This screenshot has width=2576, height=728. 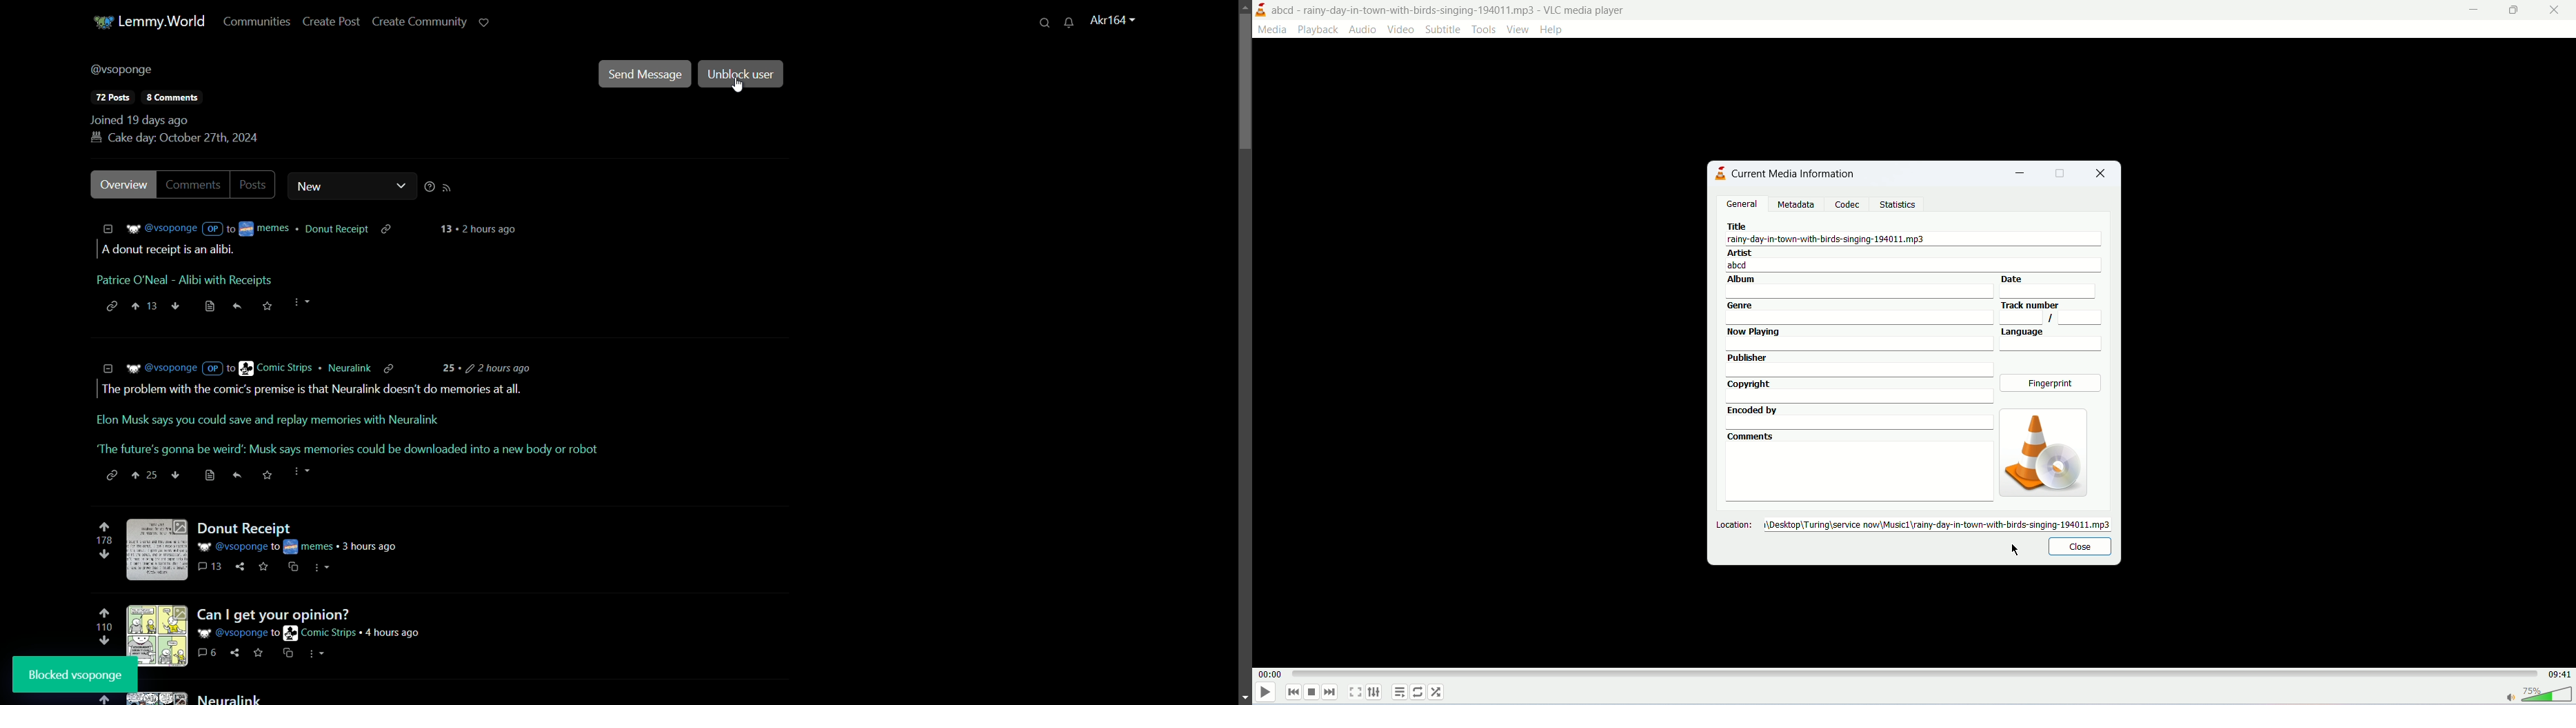 I want to click on up, so click(x=147, y=475).